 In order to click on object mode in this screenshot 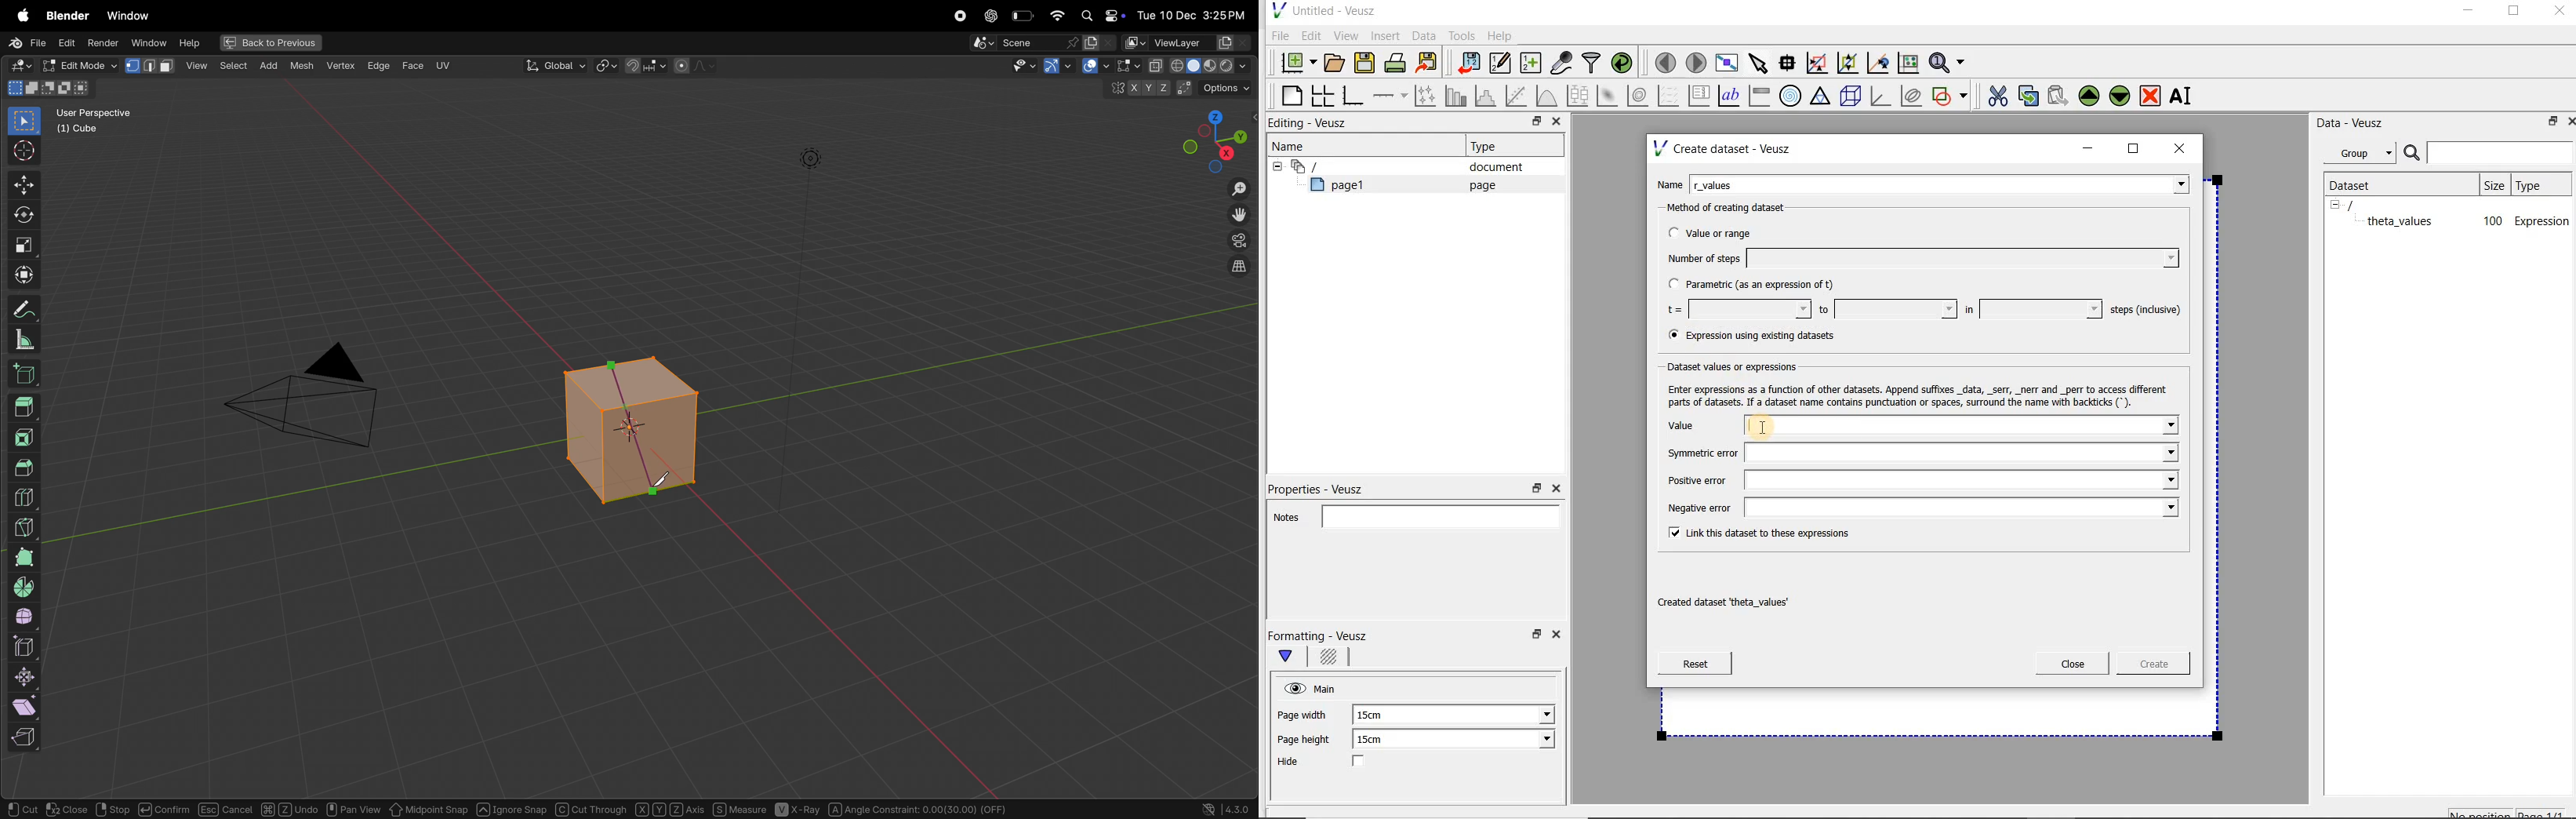, I will do `click(77, 64)`.